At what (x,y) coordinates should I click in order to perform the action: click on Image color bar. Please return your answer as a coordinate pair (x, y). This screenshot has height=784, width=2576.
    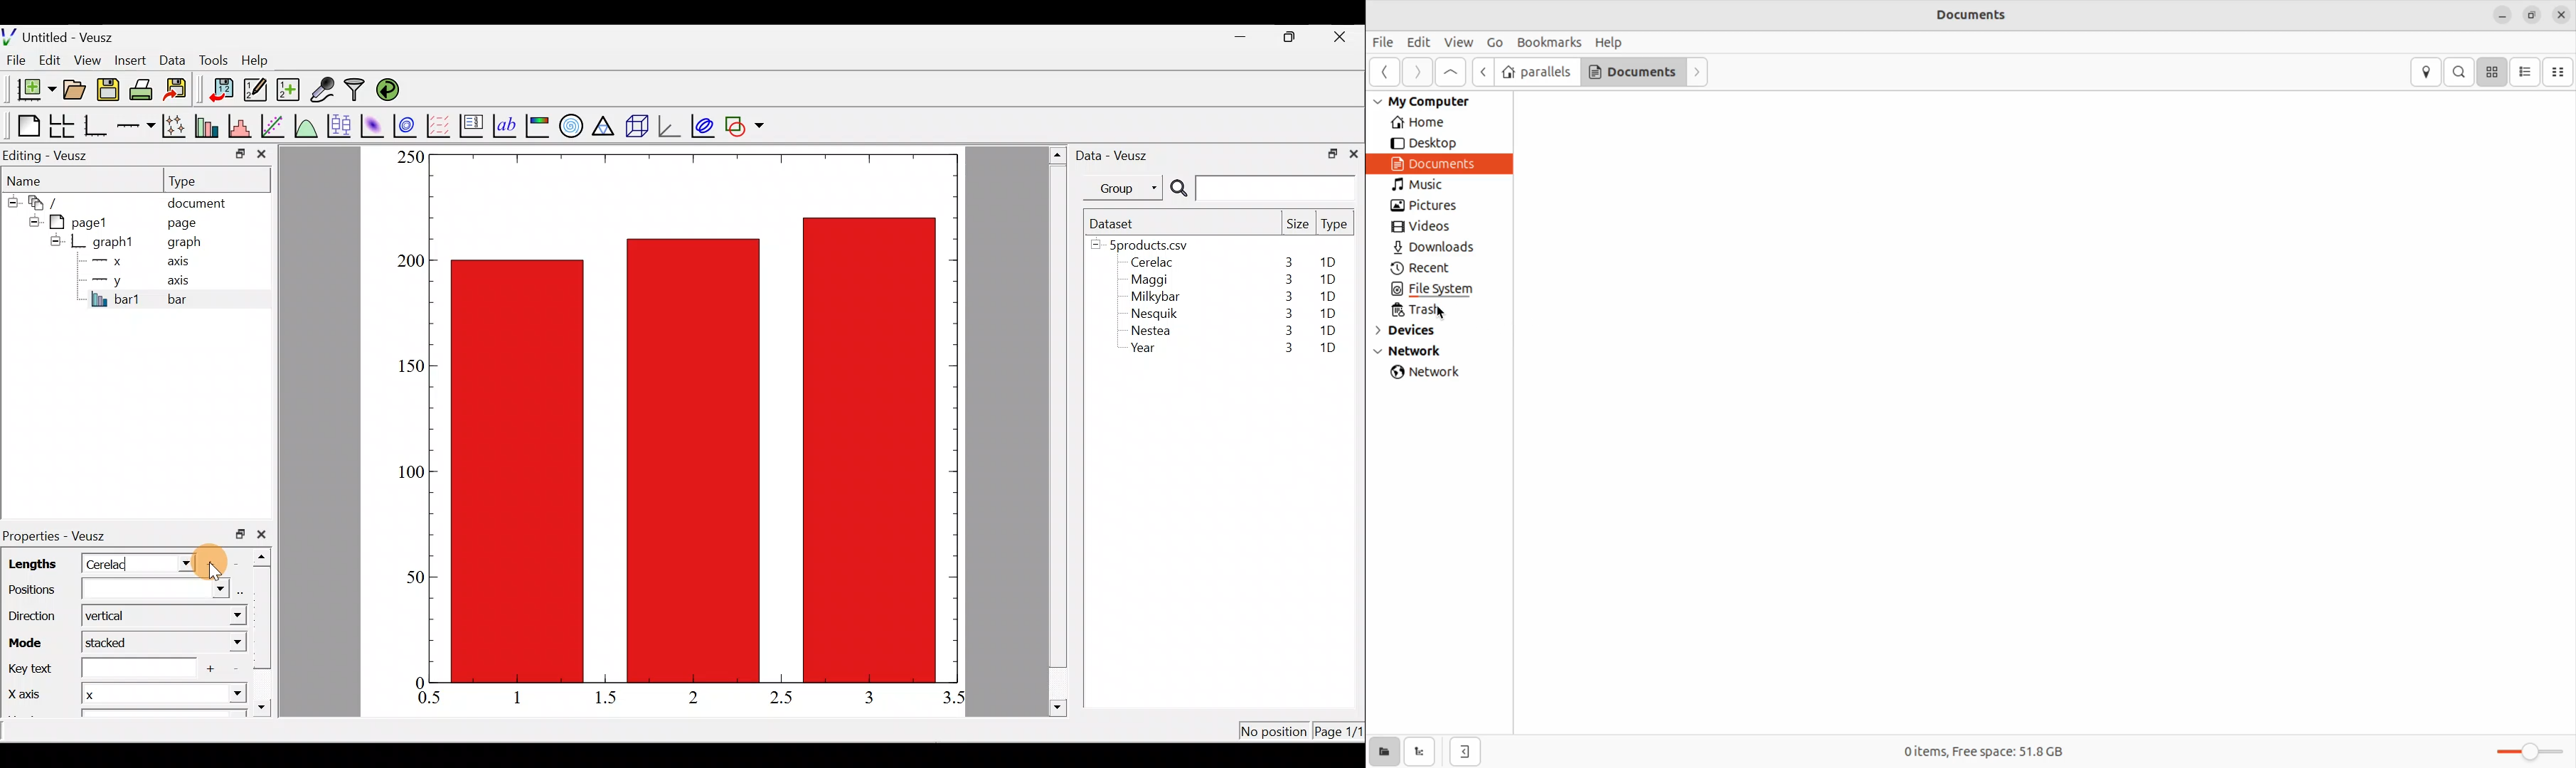
    Looking at the image, I should click on (538, 125).